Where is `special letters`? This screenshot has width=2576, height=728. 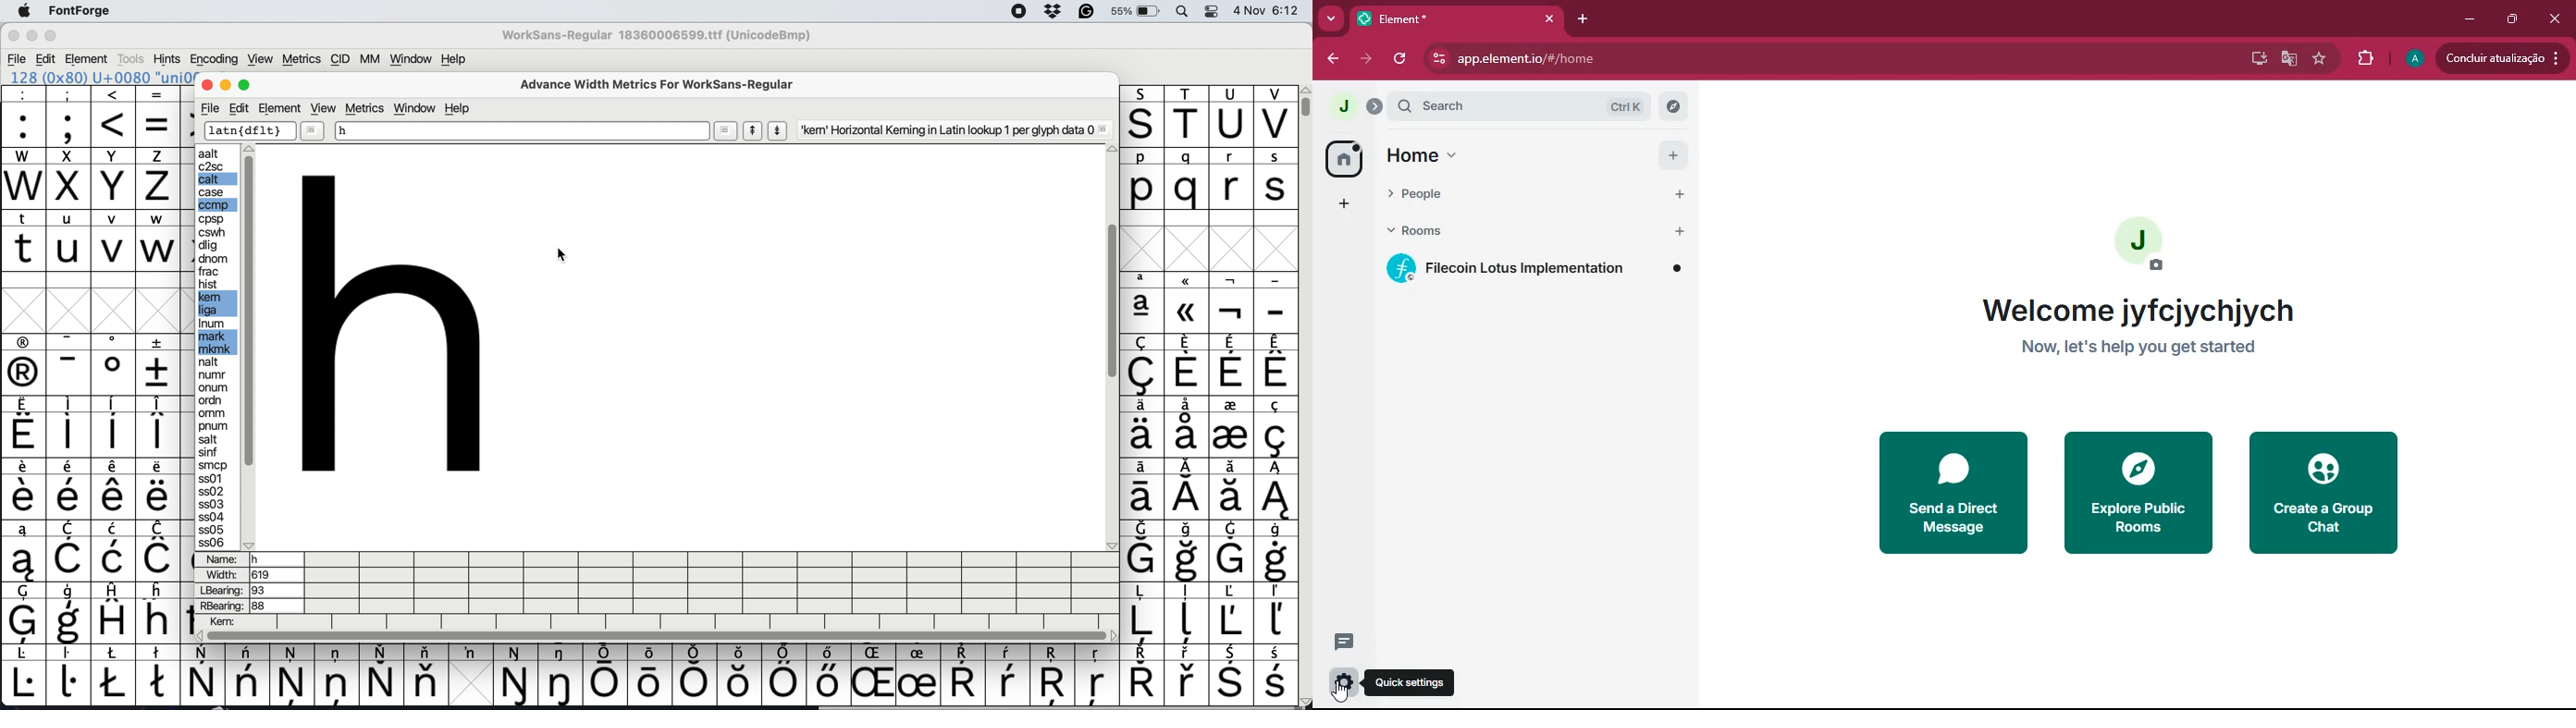 special letters is located at coordinates (649, 683).